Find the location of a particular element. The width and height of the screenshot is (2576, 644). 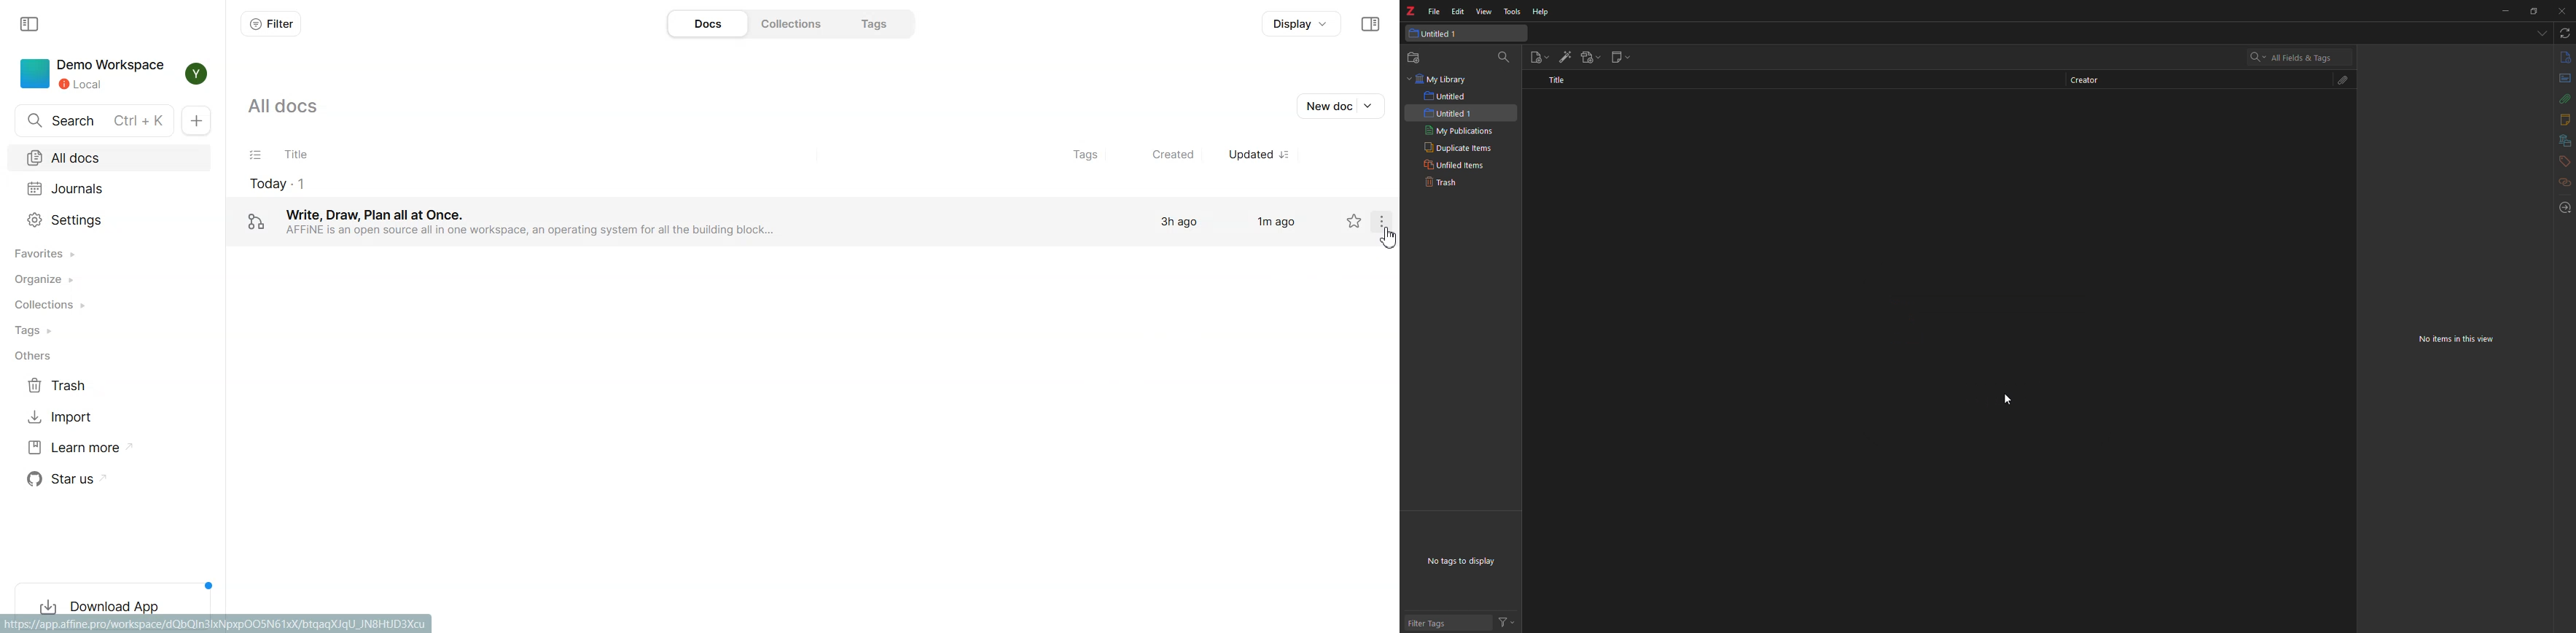

sync is located at coordinates (2564, 34).